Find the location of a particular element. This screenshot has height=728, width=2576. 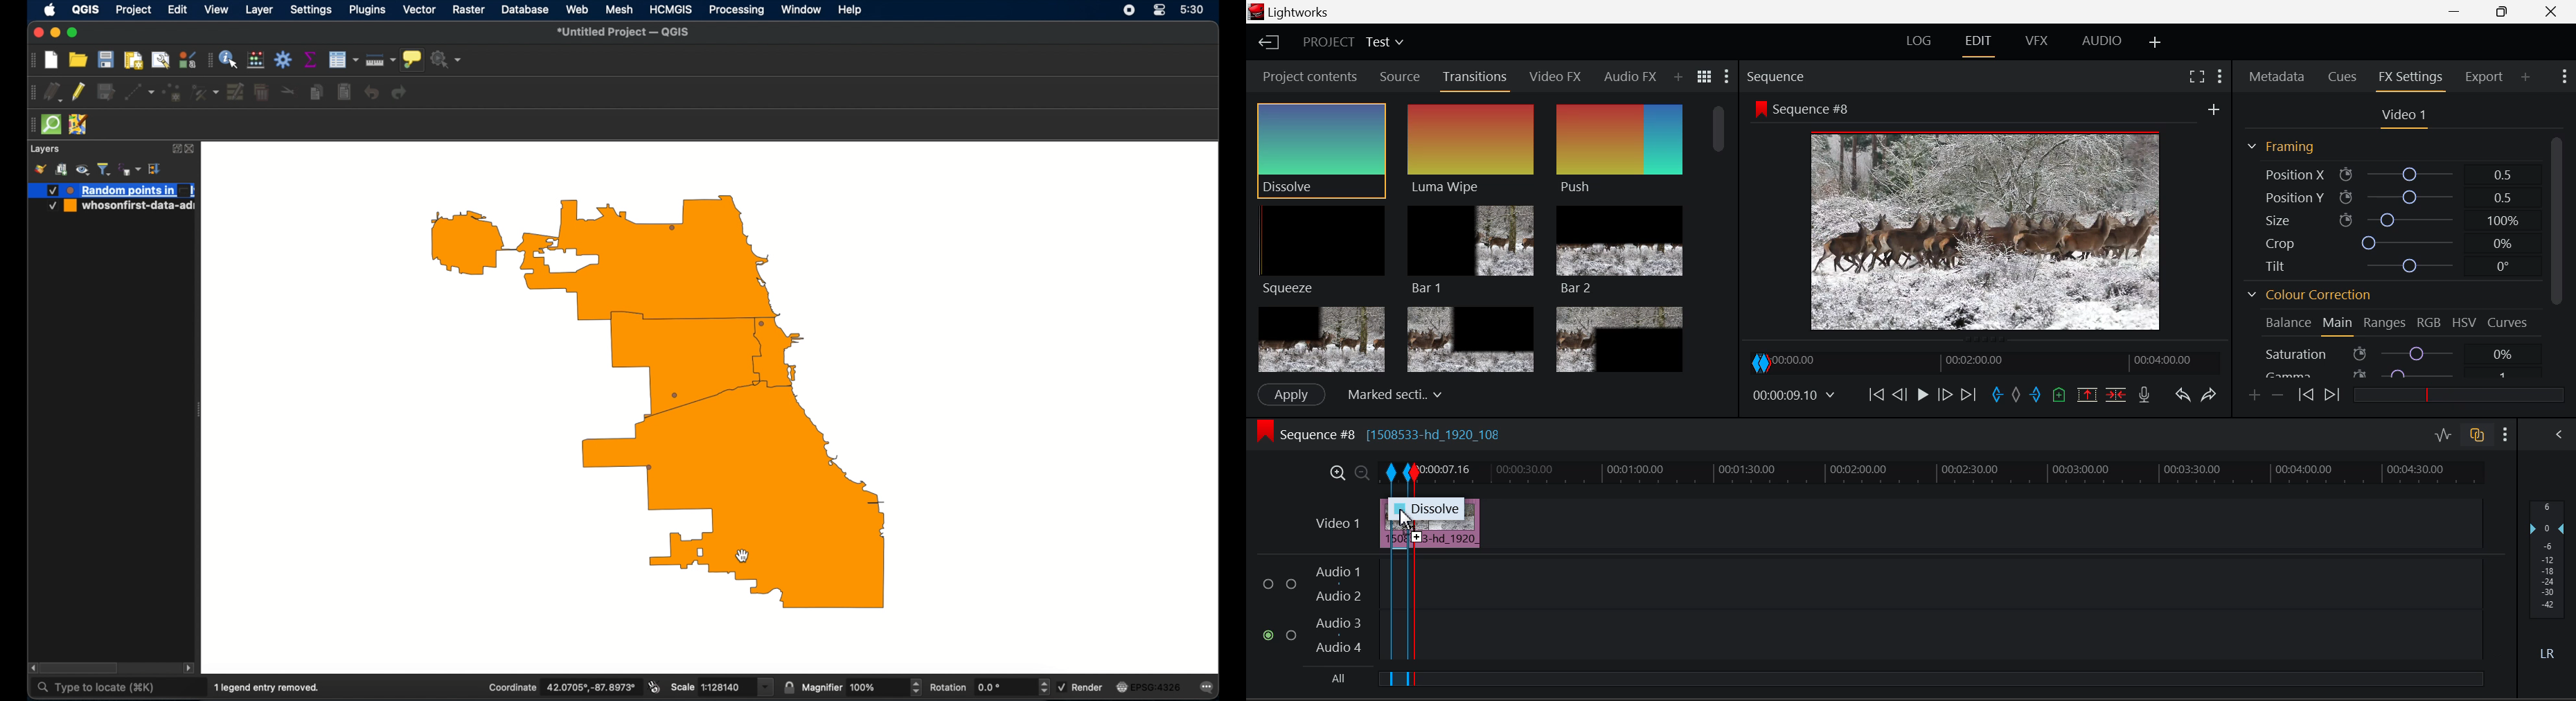

Record Voiceover is located at coordinates (2145, 395).